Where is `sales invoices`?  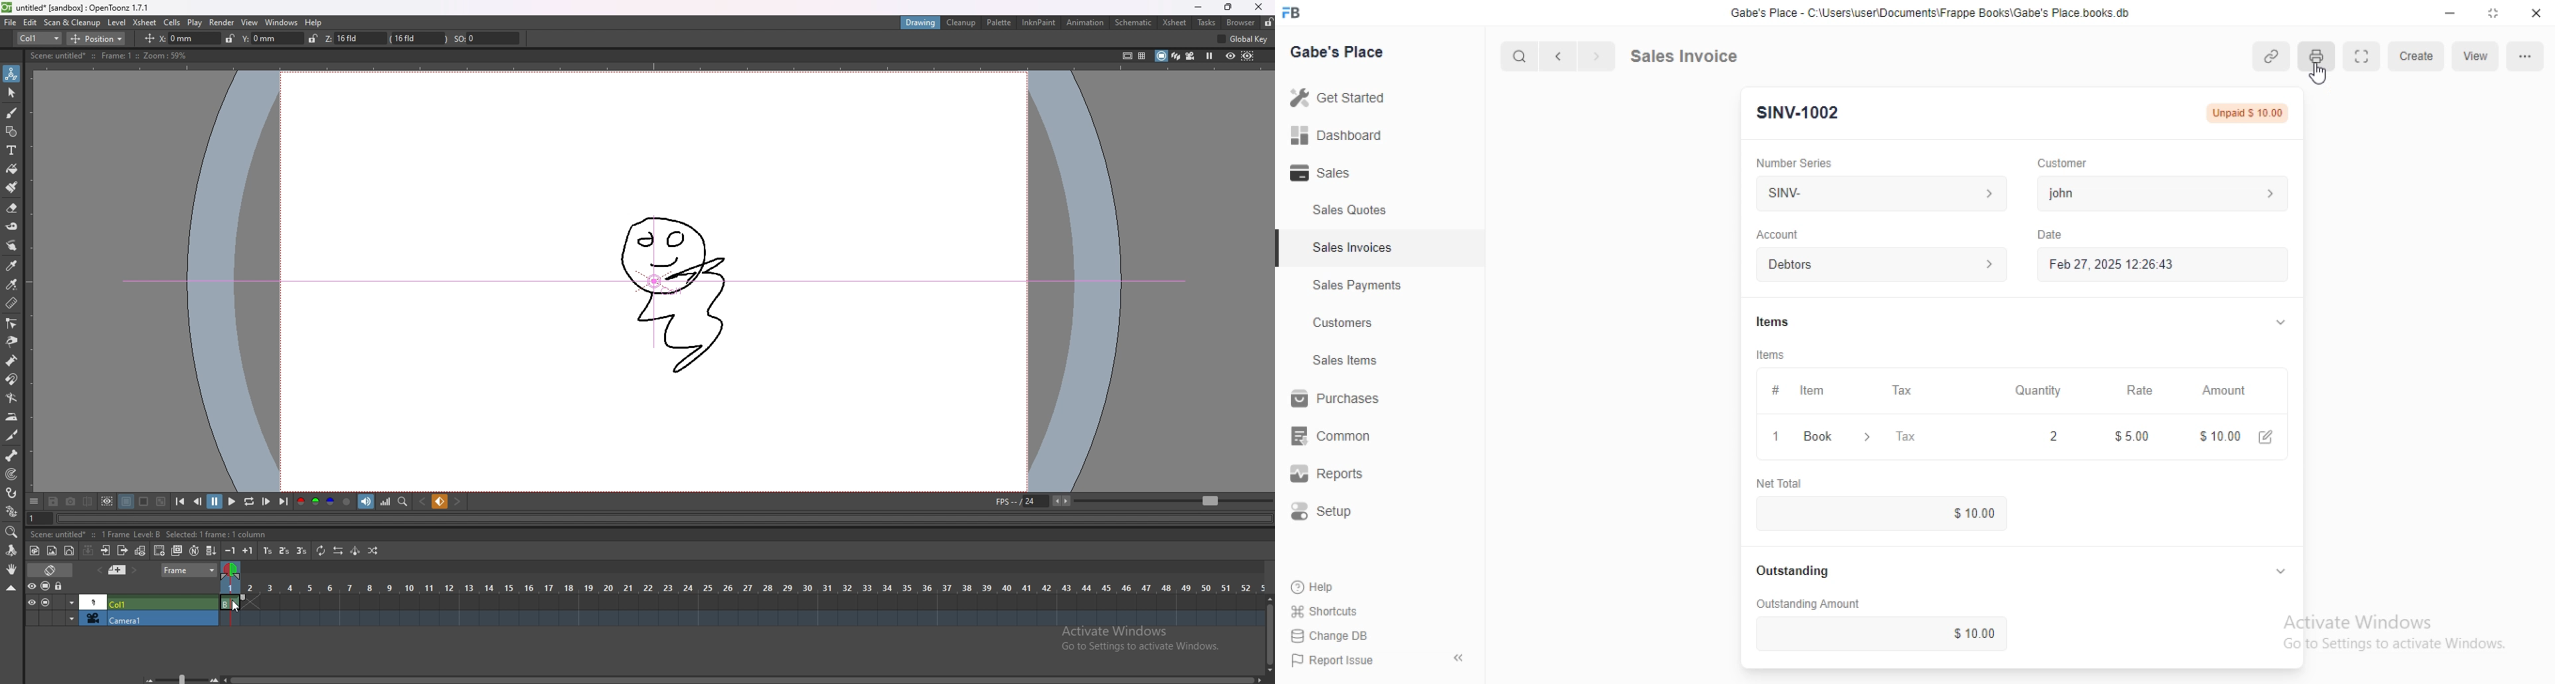
sales invoices is located at coordinates (1353, 248).